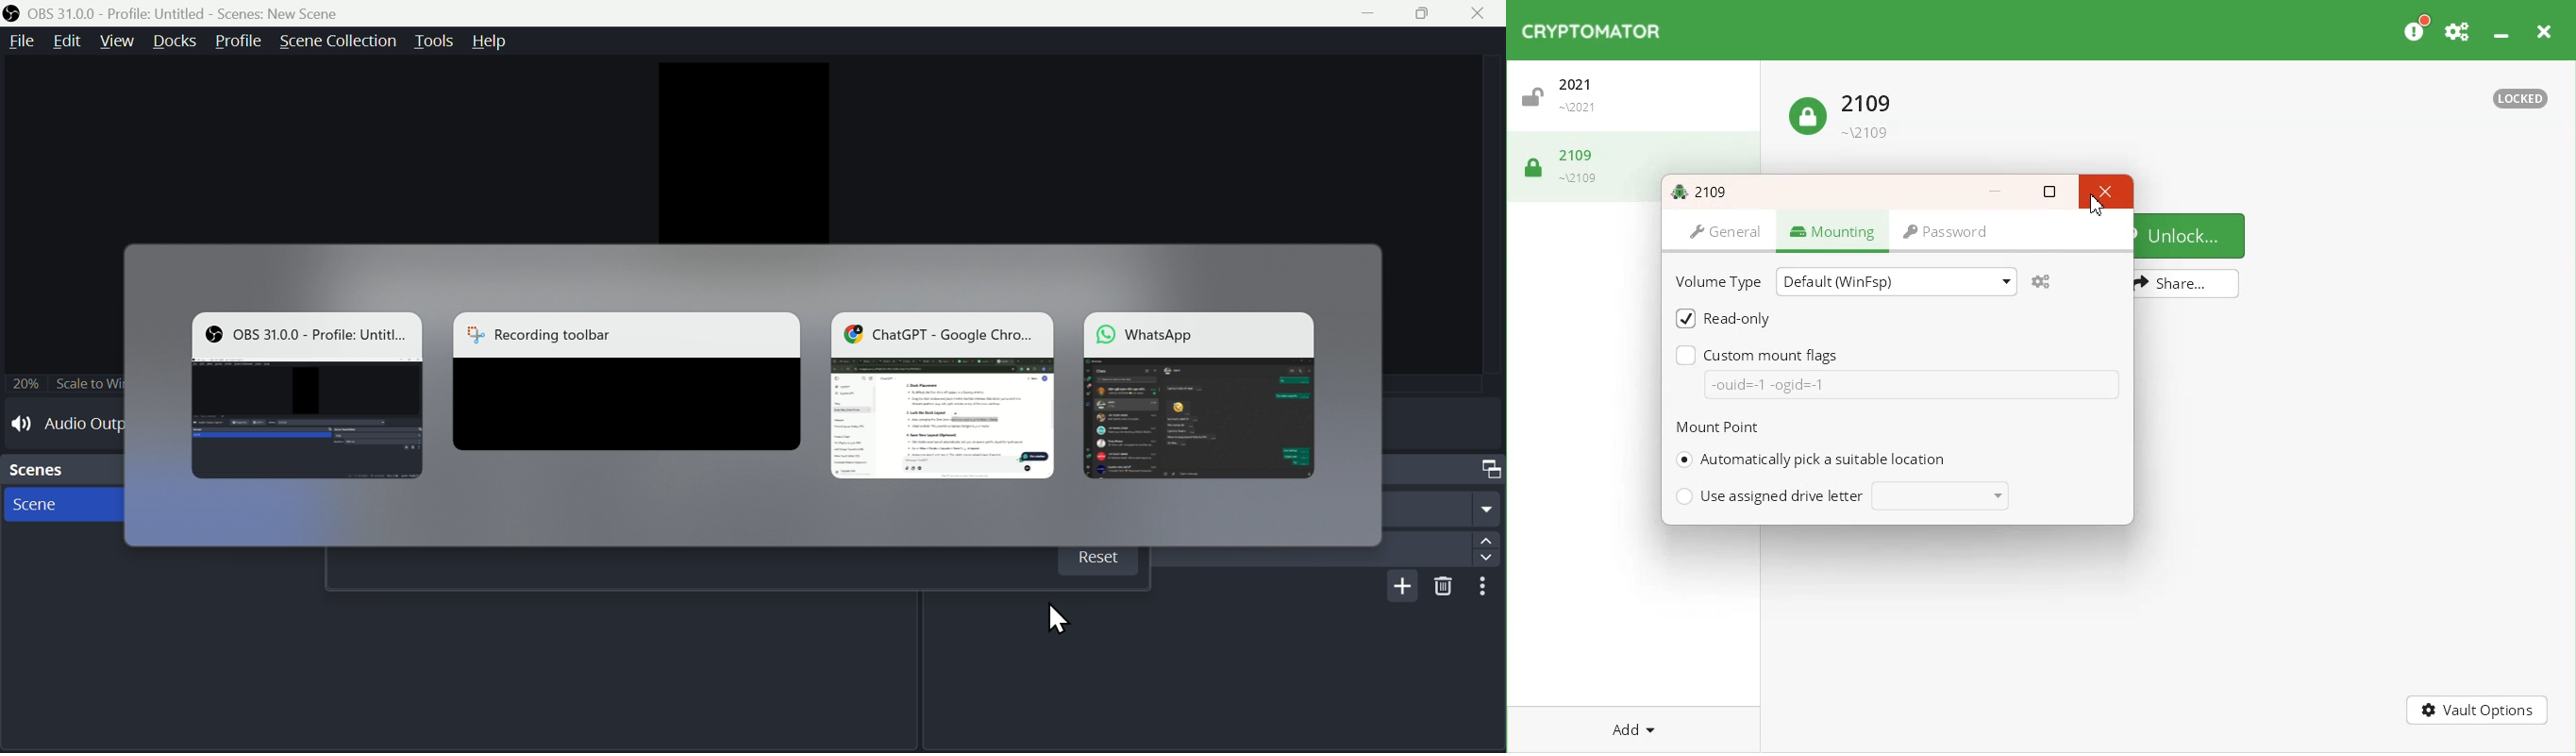  Describe the element at coordinates (1202, 396) in the screenshot. I see `WhatSaoo` at that location.